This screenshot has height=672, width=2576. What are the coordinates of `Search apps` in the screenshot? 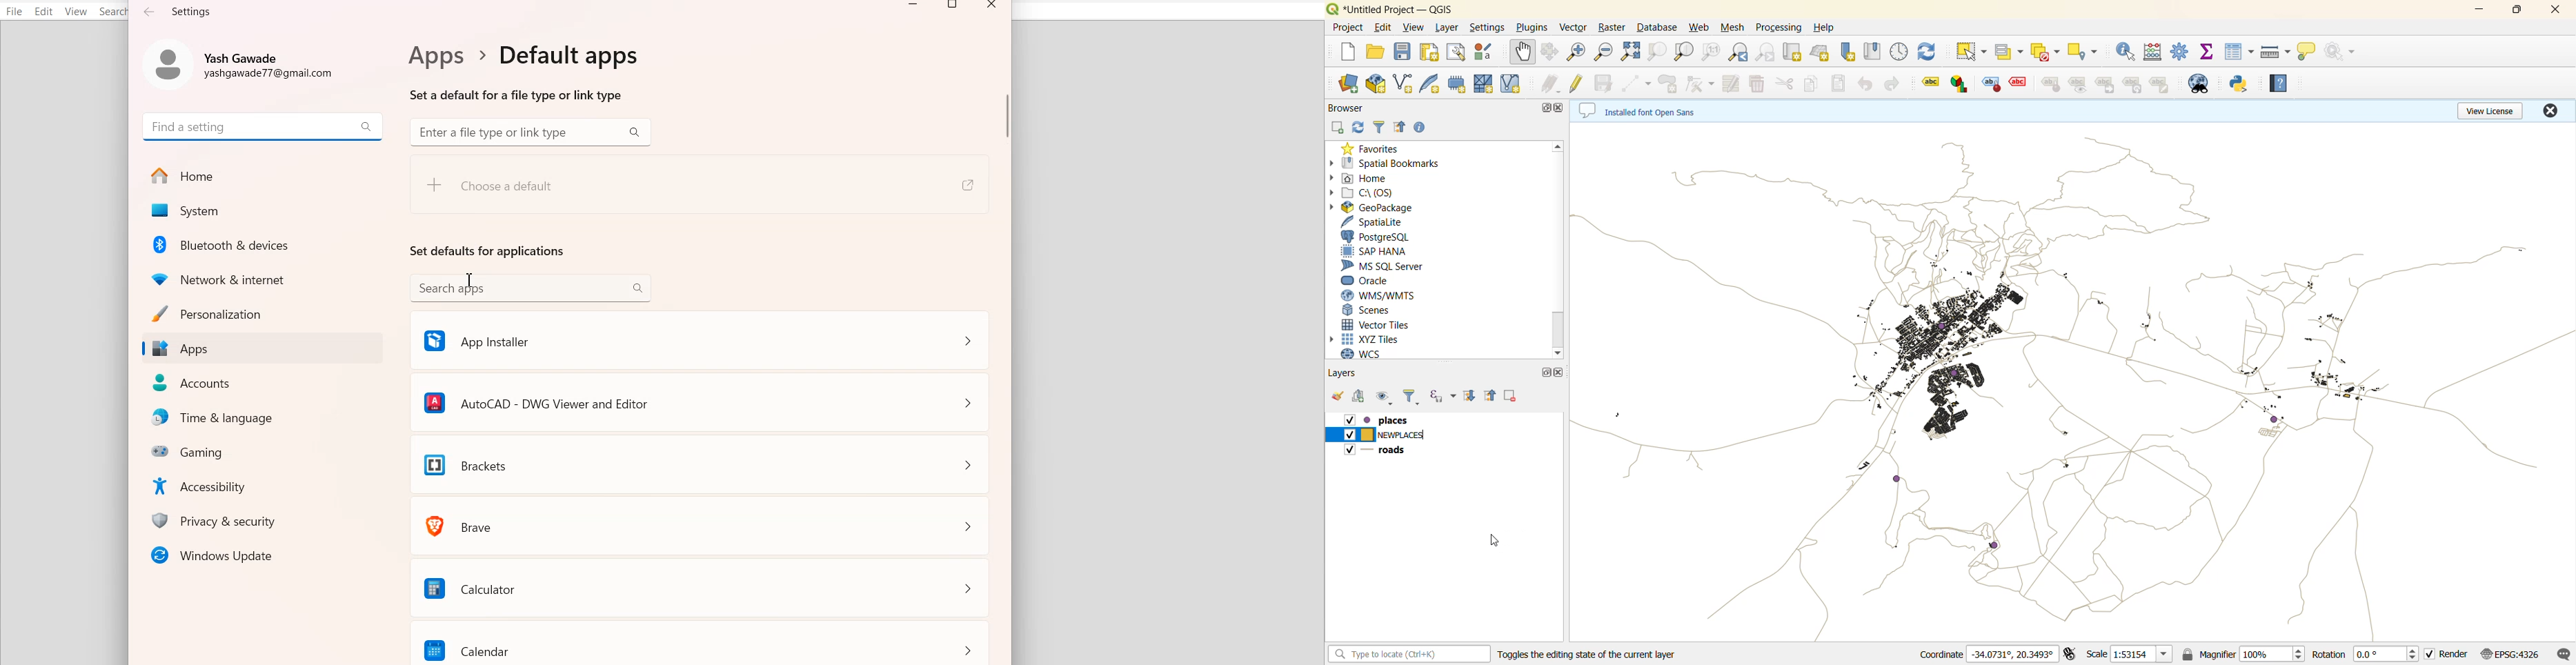 It's located at (531, 287).